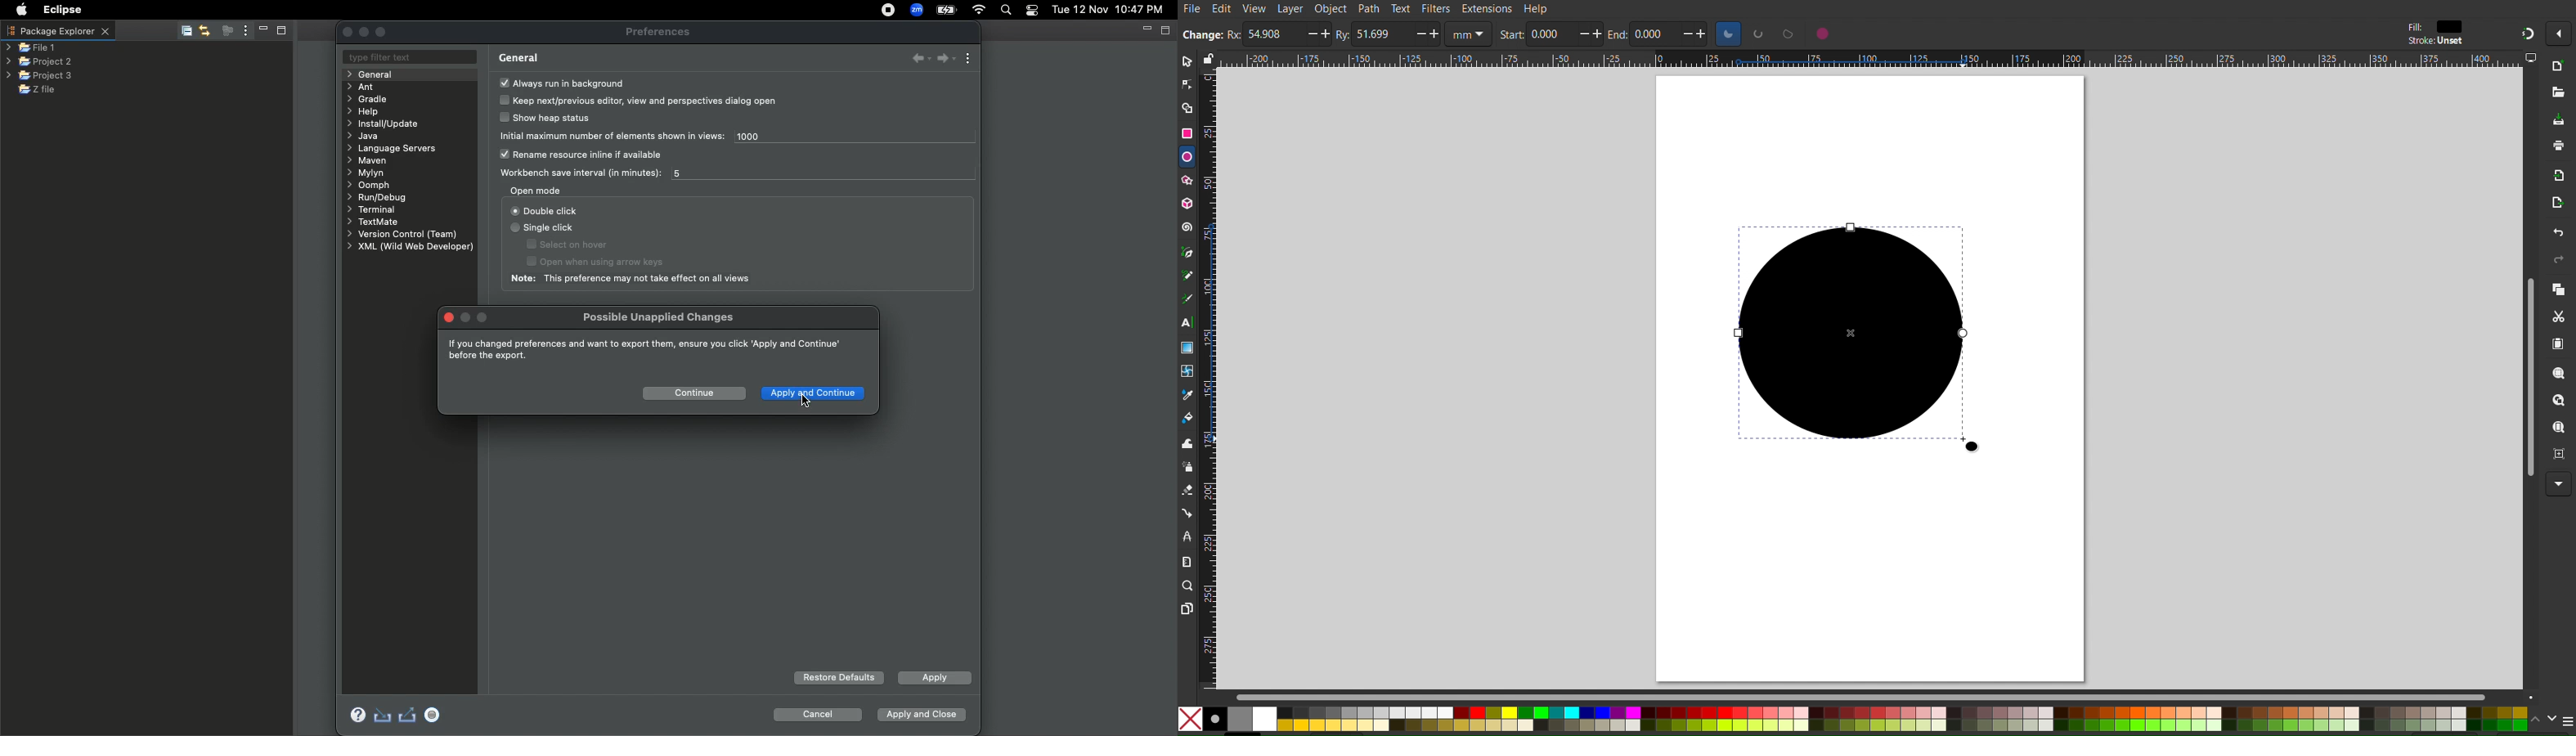  I want to click on Zoom Page Center, so click(2559, 455).